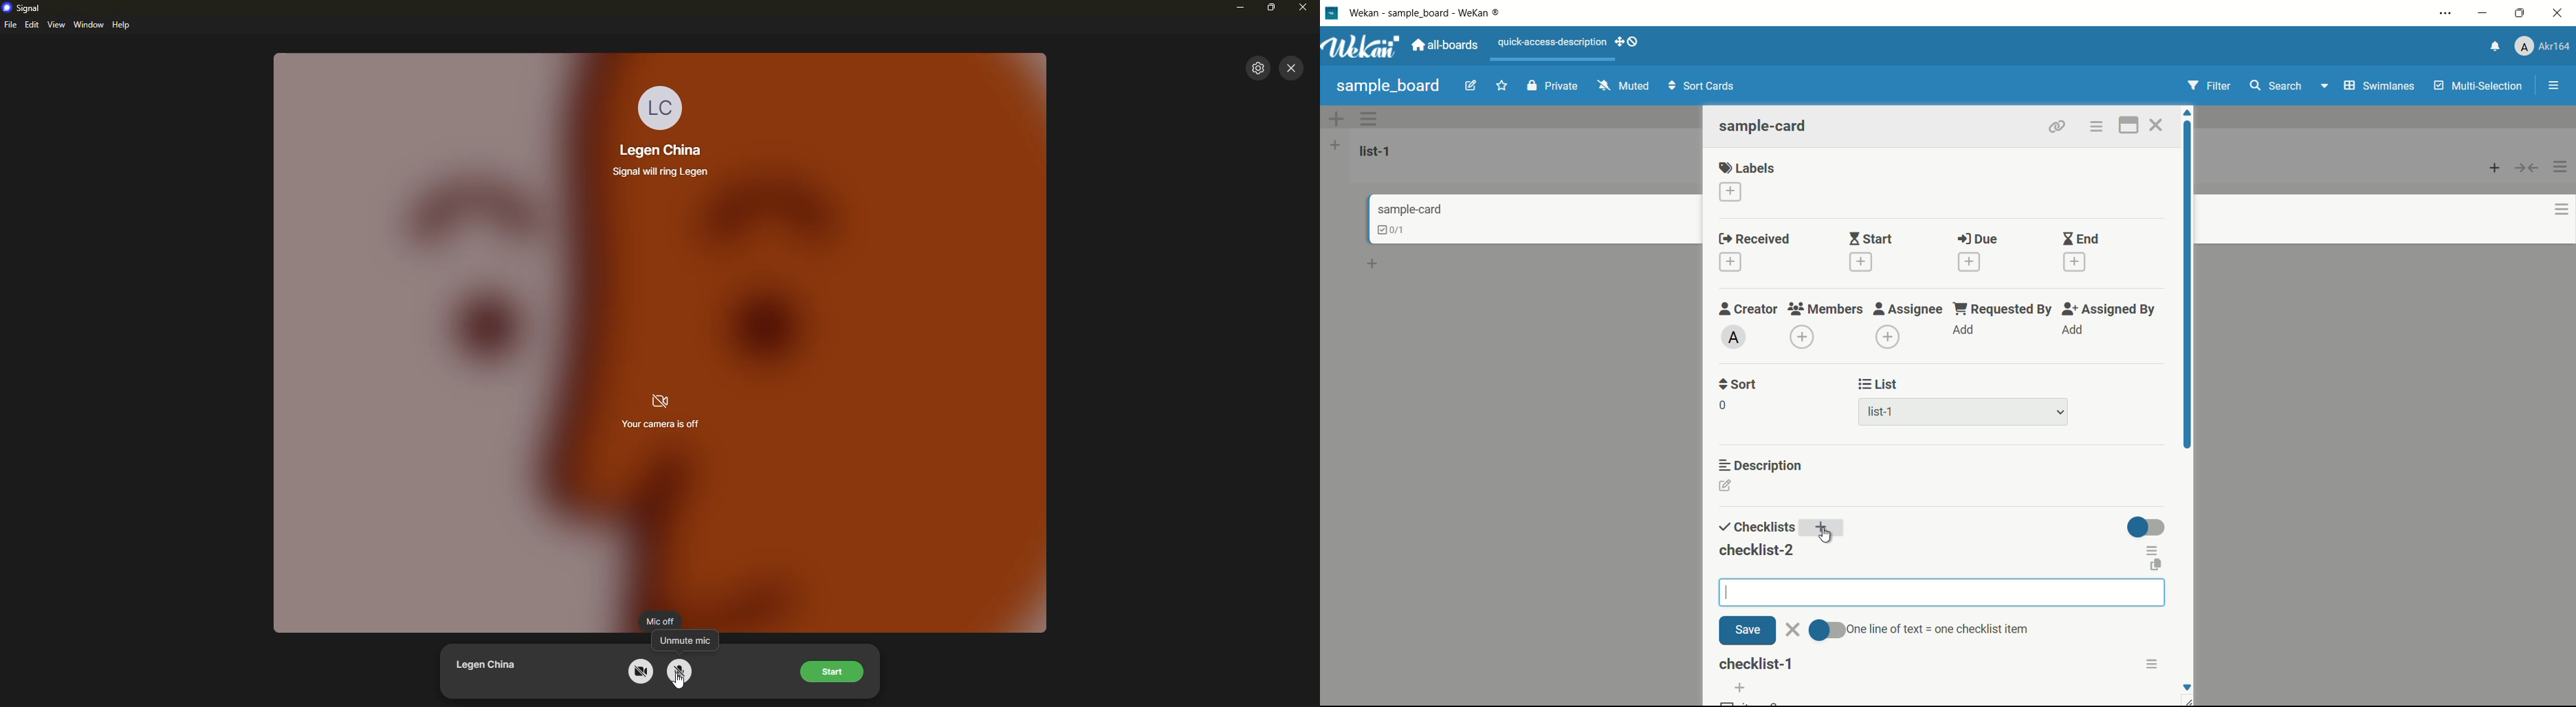 This screenshot has height=728, width=2576. Describe the element at coordinates (1504, 87) in the screenshot. I see `star` at that location.